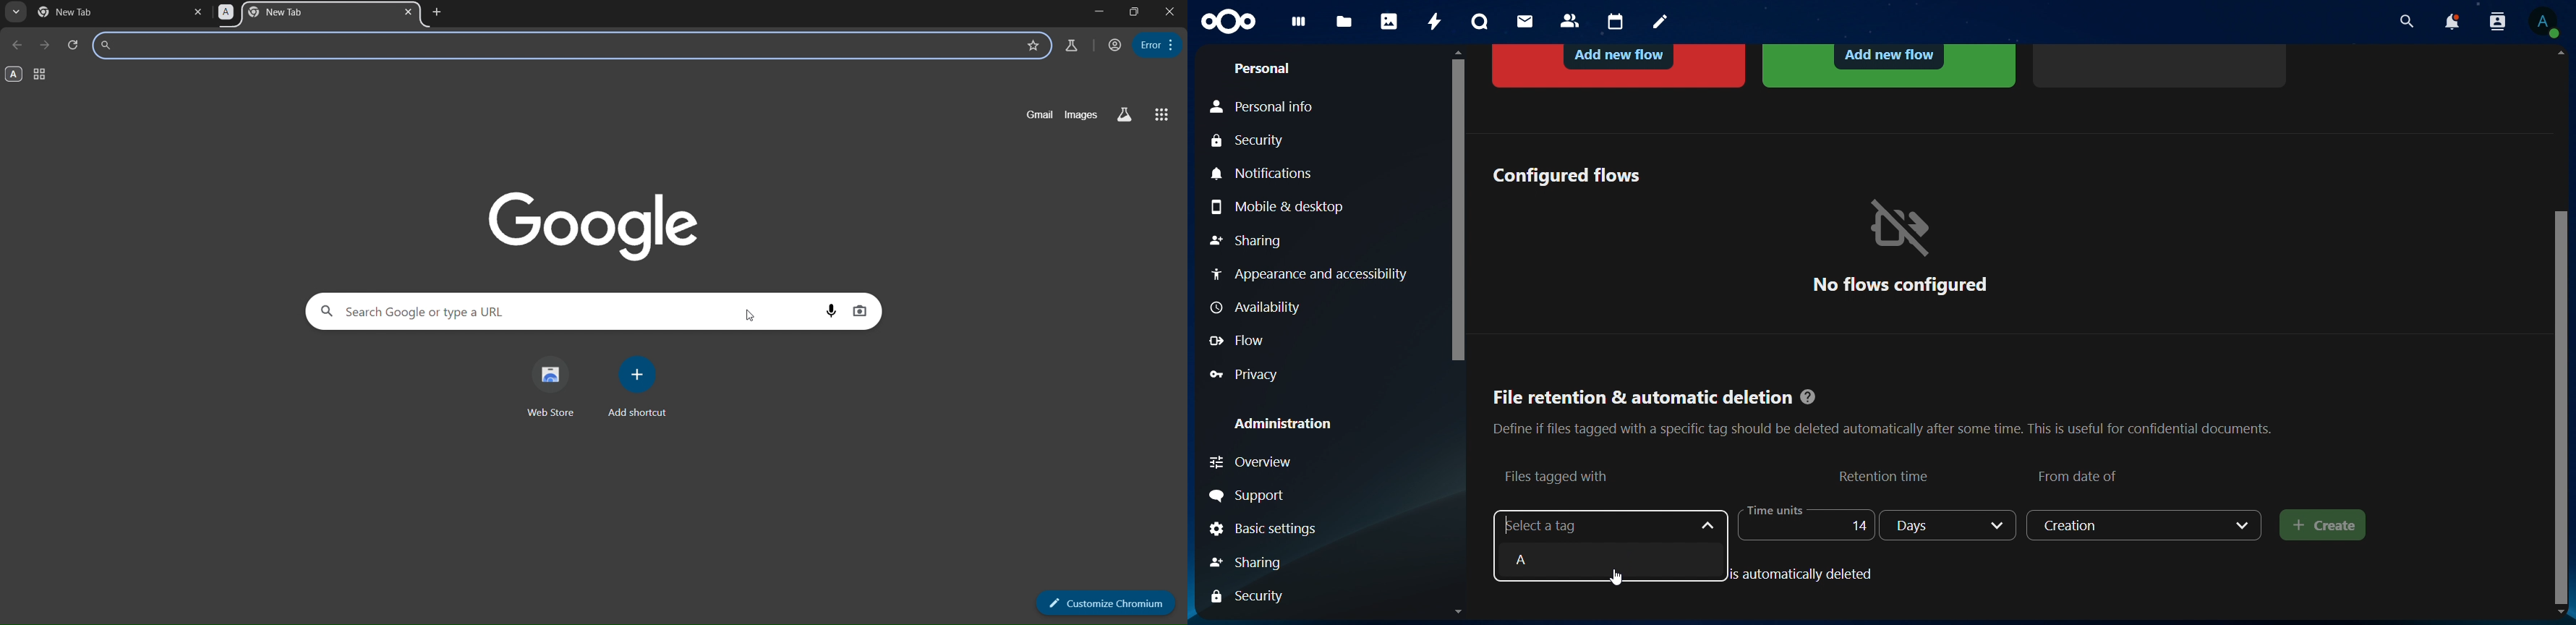 This screenshot has width=2576, height=644. I want to click on icon, so click(1230, 22).